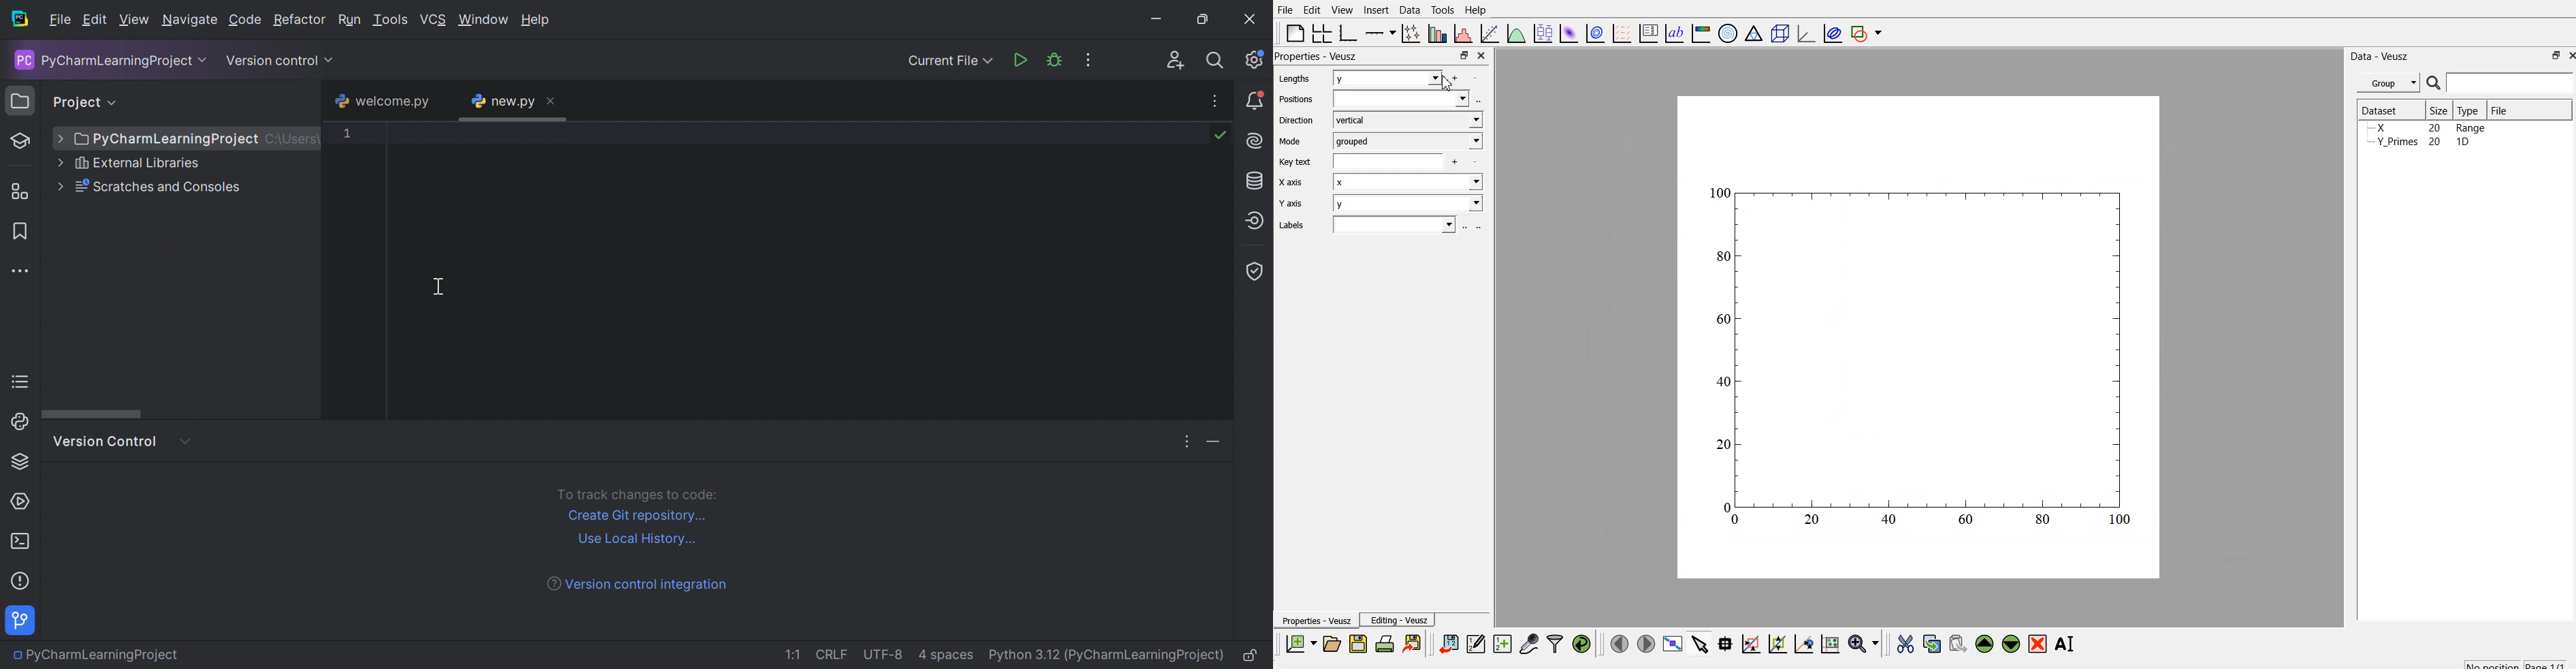 The height and width of the screenshot is (672, 2576). Describe the element at coordinates (537, 20) in the screenshot. I see `Help` at that location.